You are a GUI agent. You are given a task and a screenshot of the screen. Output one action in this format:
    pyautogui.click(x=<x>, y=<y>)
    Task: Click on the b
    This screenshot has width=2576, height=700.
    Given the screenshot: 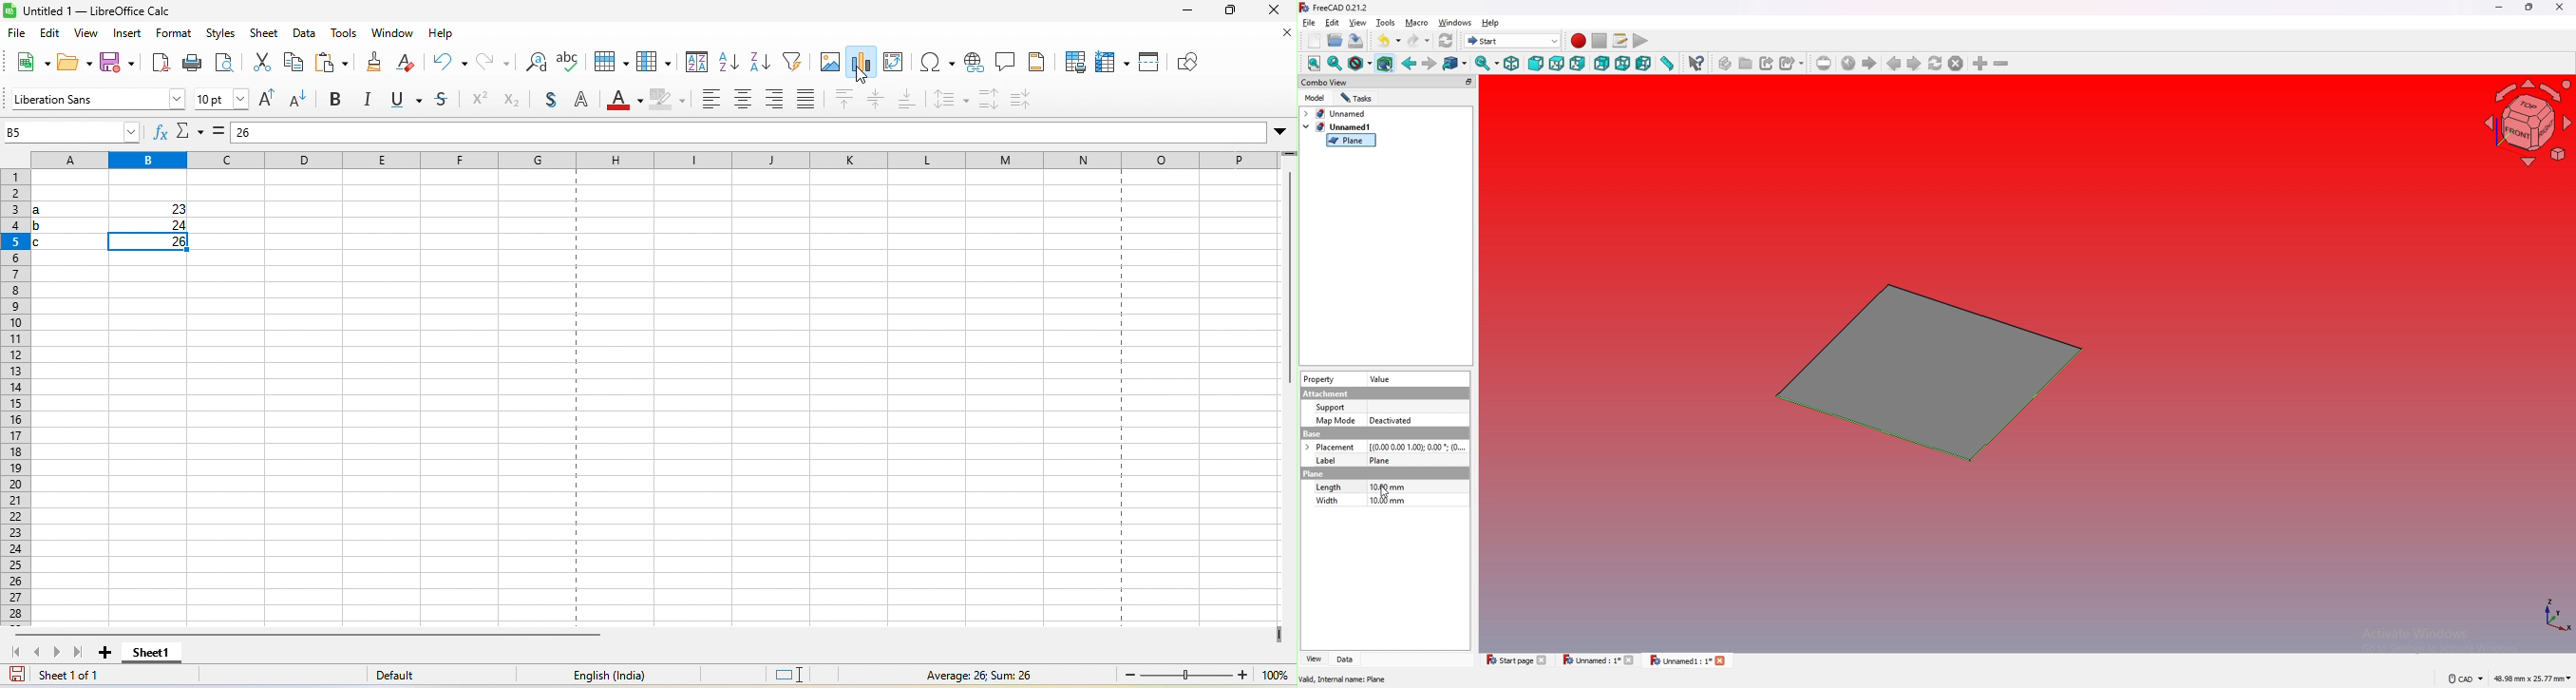 What is the action you would take?
    pyautogui.click(x=52, y=224)
    